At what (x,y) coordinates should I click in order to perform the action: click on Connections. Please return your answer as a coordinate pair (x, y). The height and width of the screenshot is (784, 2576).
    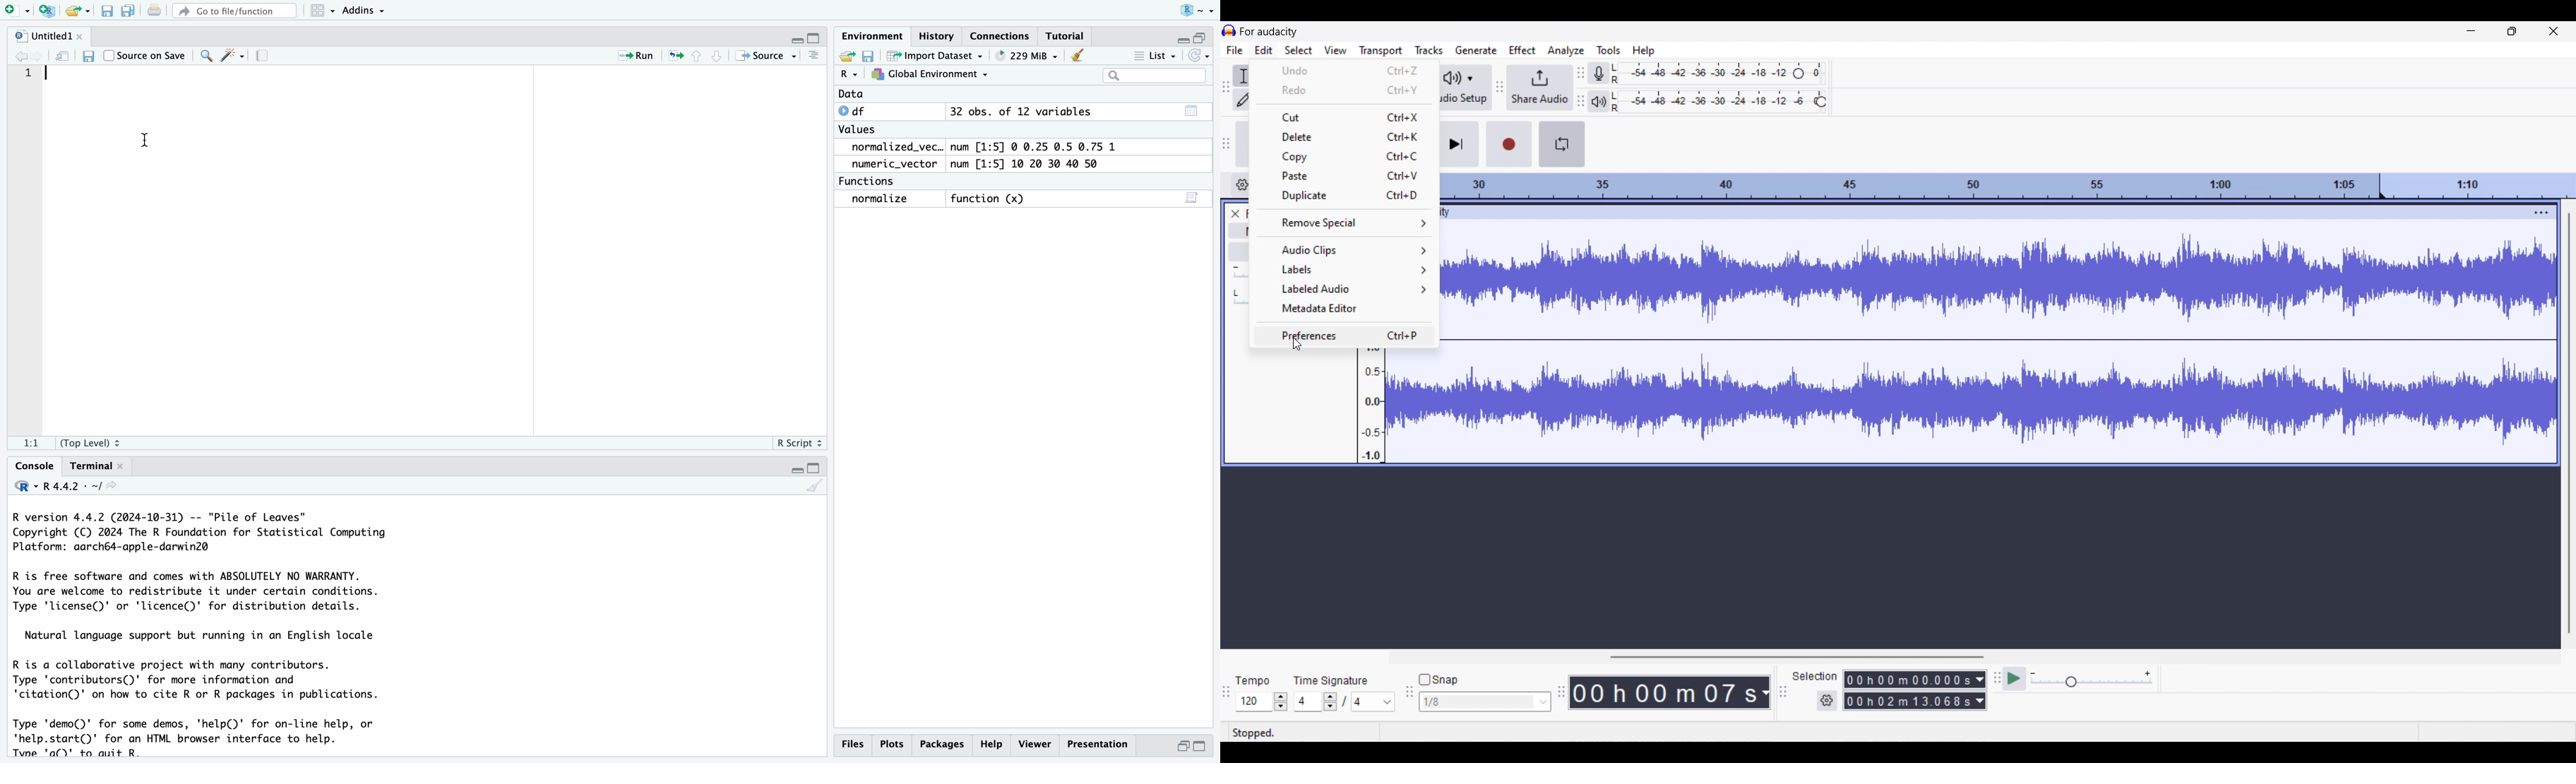
    Looking at the image, I should click on (1001, 38).